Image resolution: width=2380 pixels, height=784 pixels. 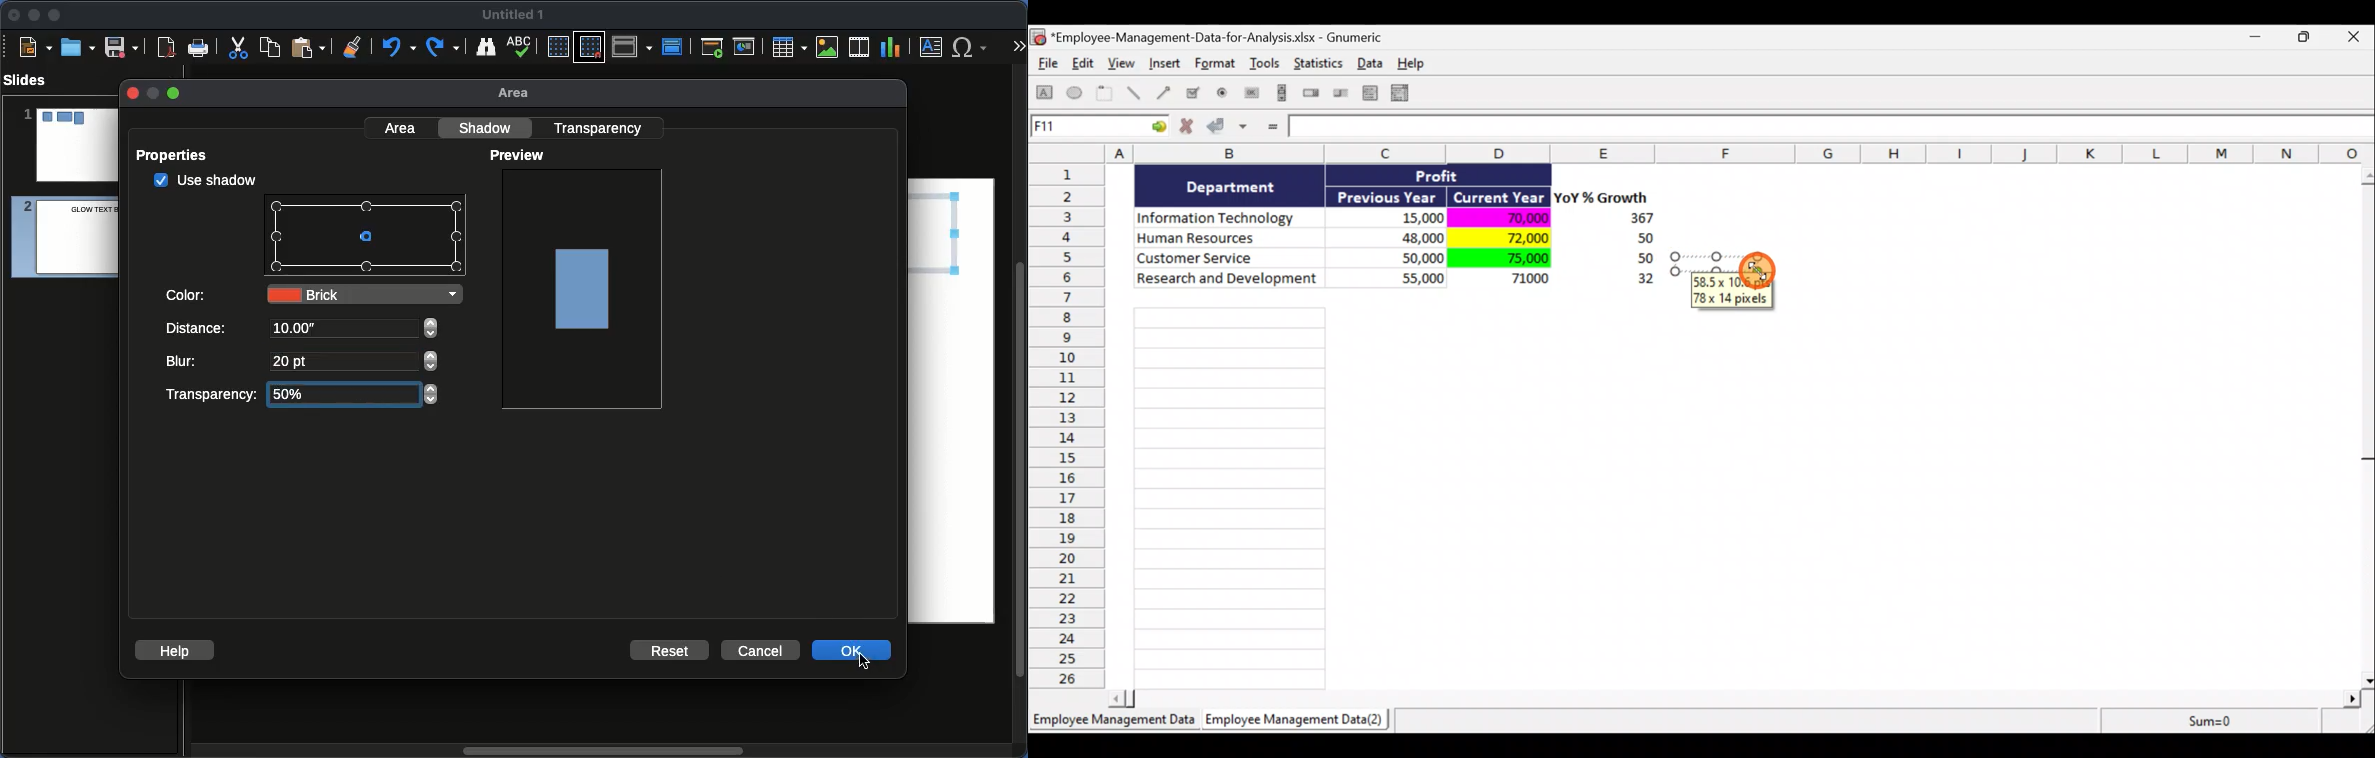 What do you see at coordinates (1075, 93) in the screenshot?
I see `Create an ellipse object` at bounding box center [1075, 93].